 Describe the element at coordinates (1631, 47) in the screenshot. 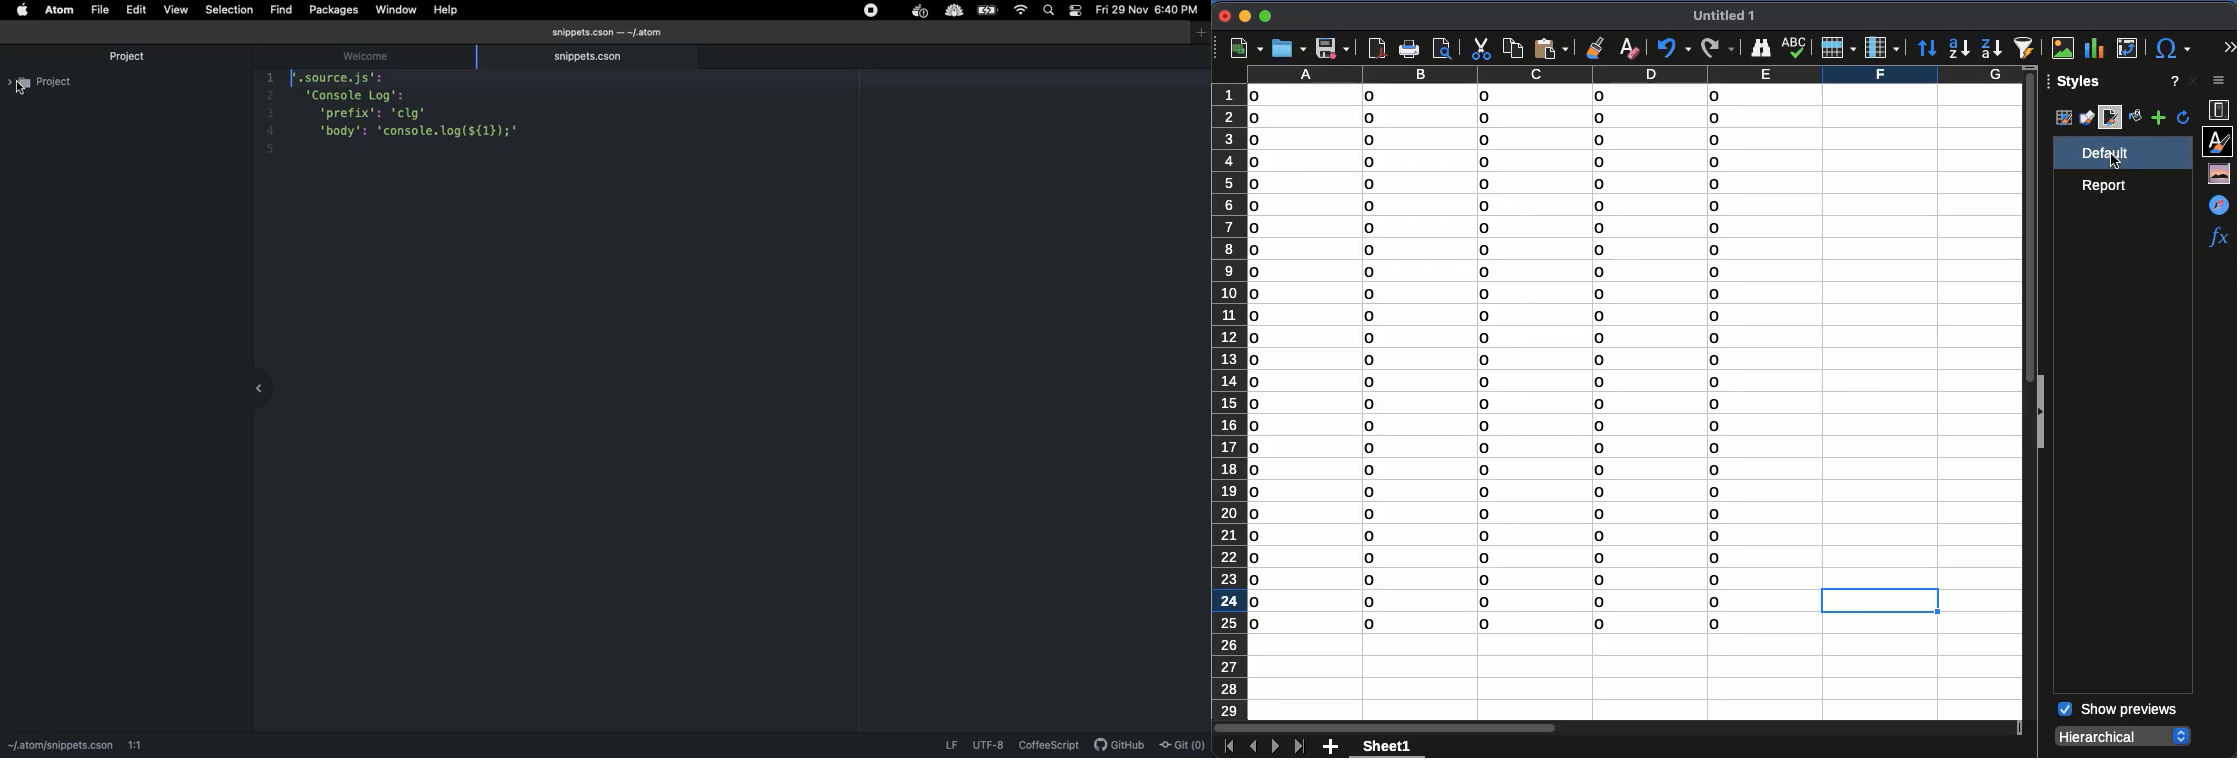

I see `clear formatting` at that location.